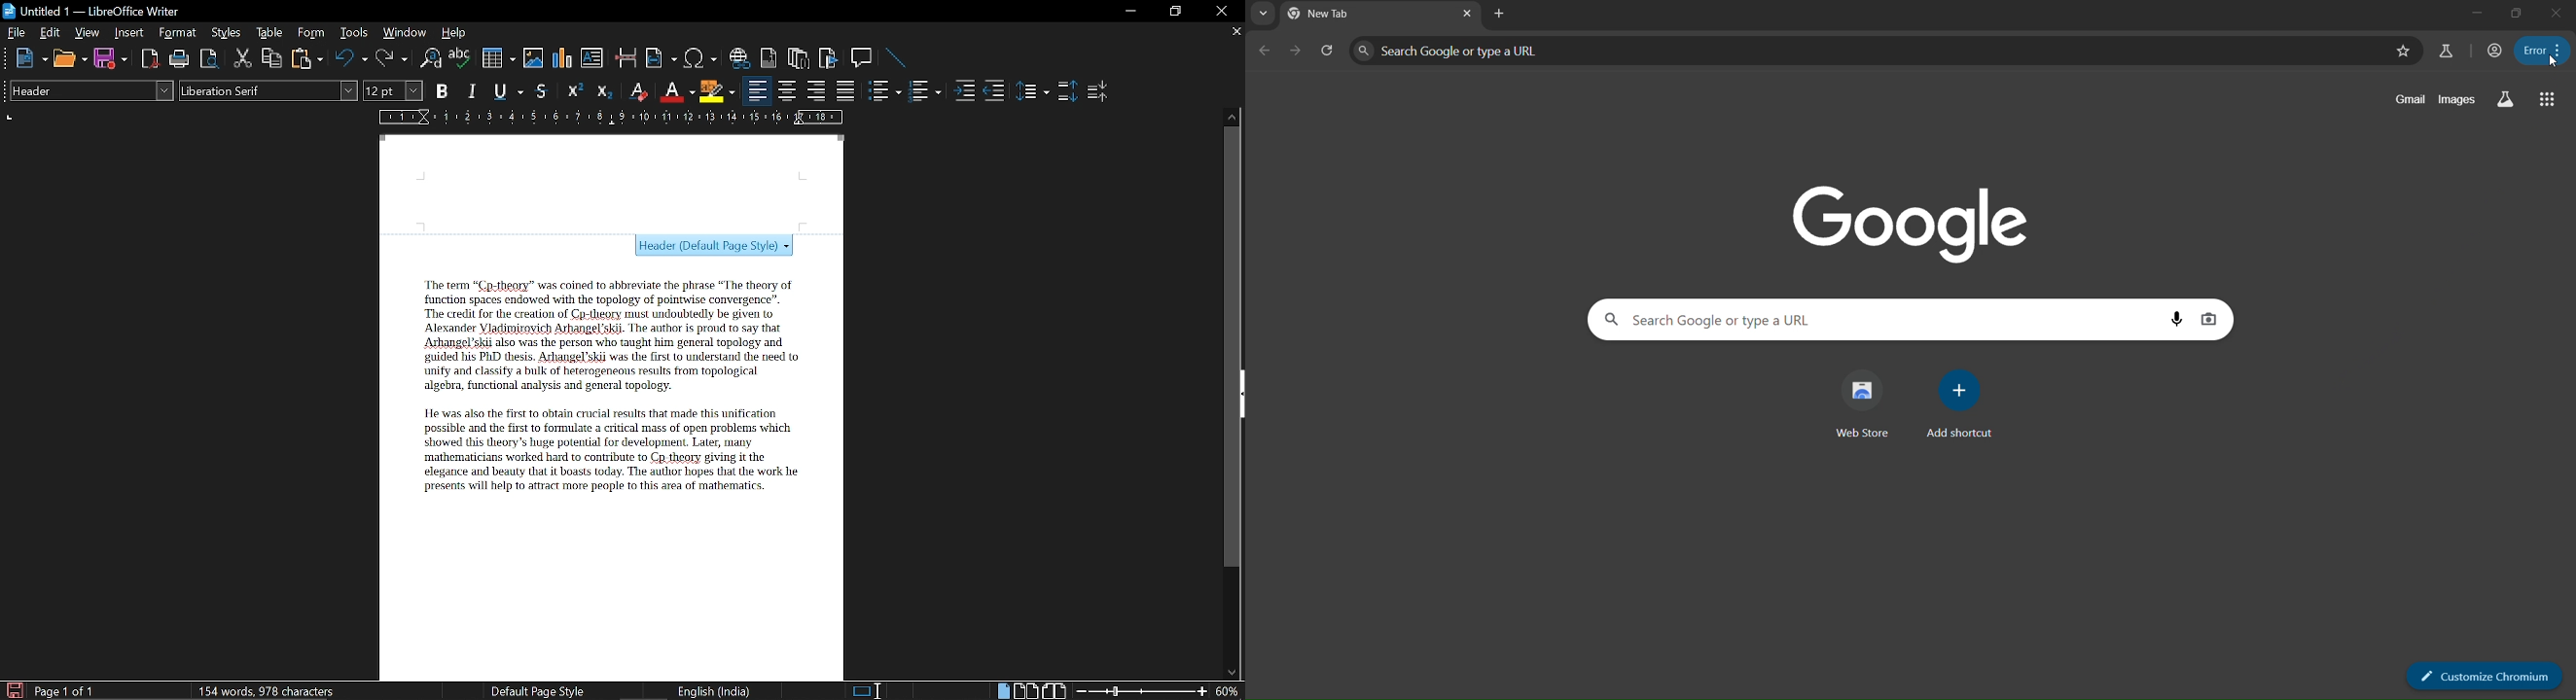 The image size is (2576, 700). Describe the element at coordinates (1266, 15) in the screenshot. I see `search tabs` at that location.